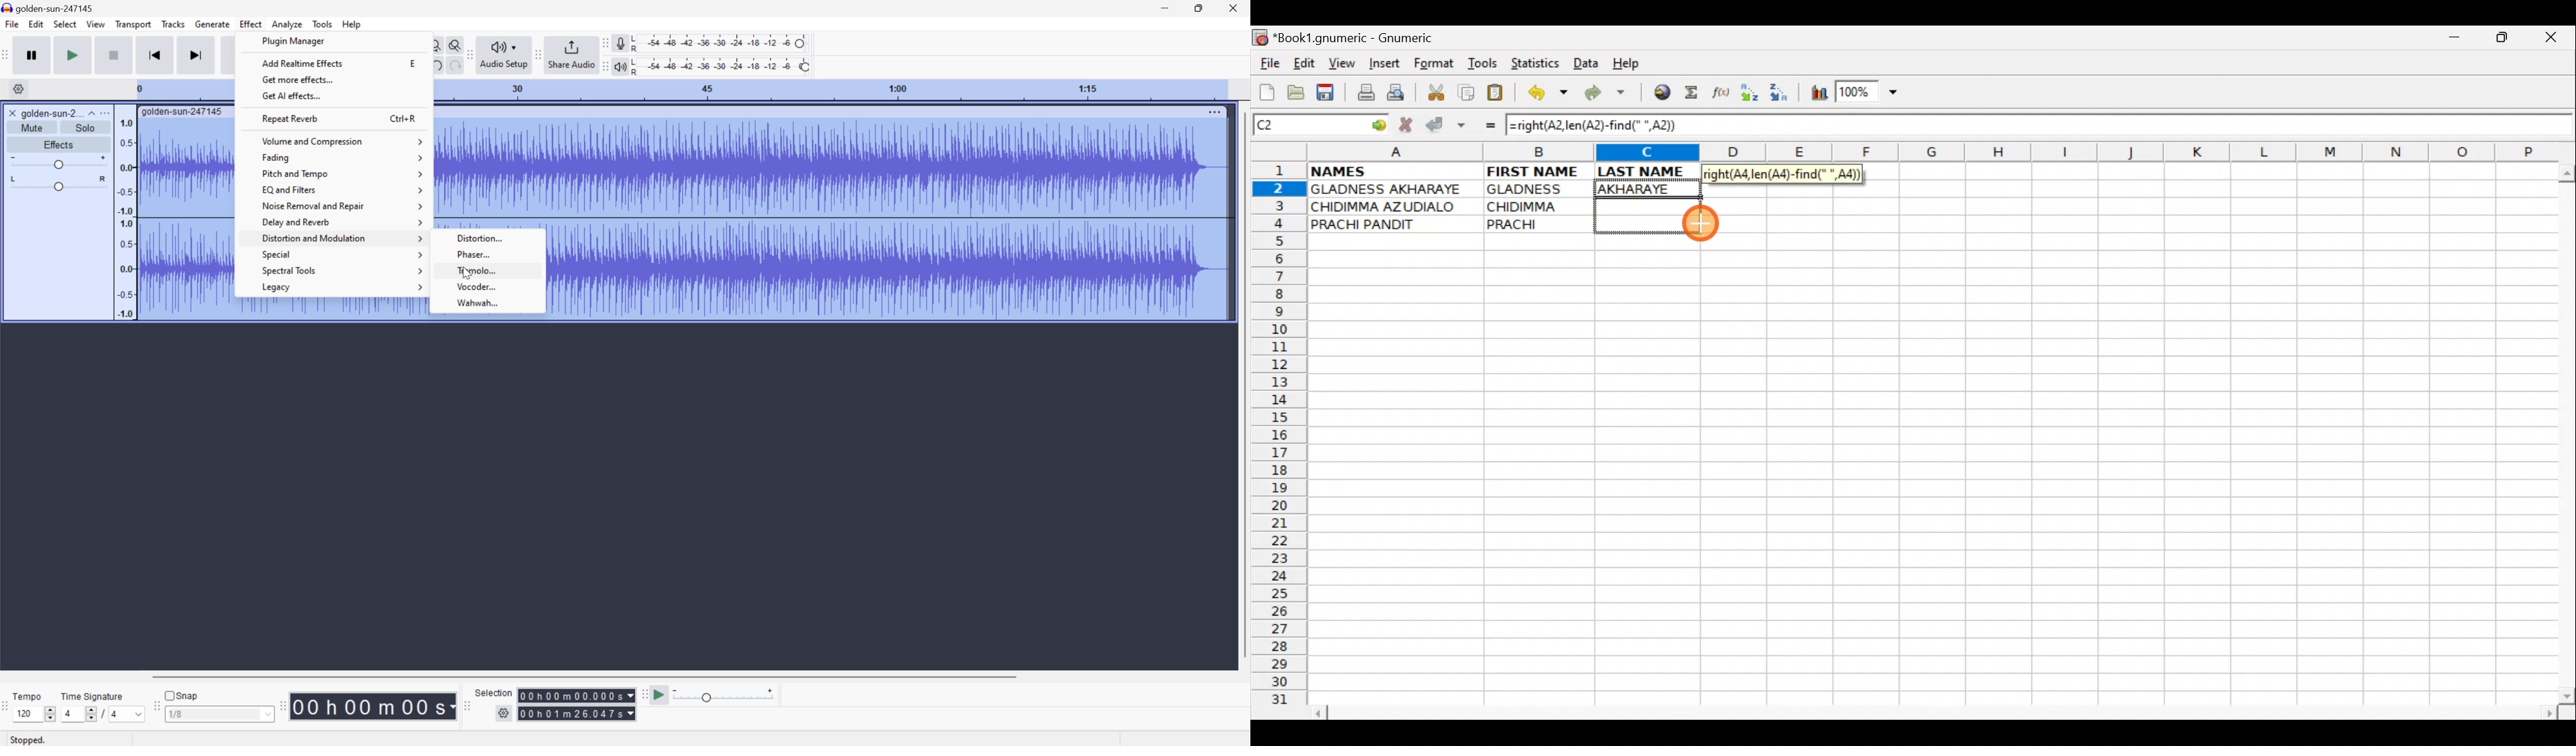 The height and width of the screenshot is (756, 2576). What do you see at coordinates (8, 708) in the screenshot?
I see `Audacity Time Signature Toolbar` at bounding box center [8, 708].